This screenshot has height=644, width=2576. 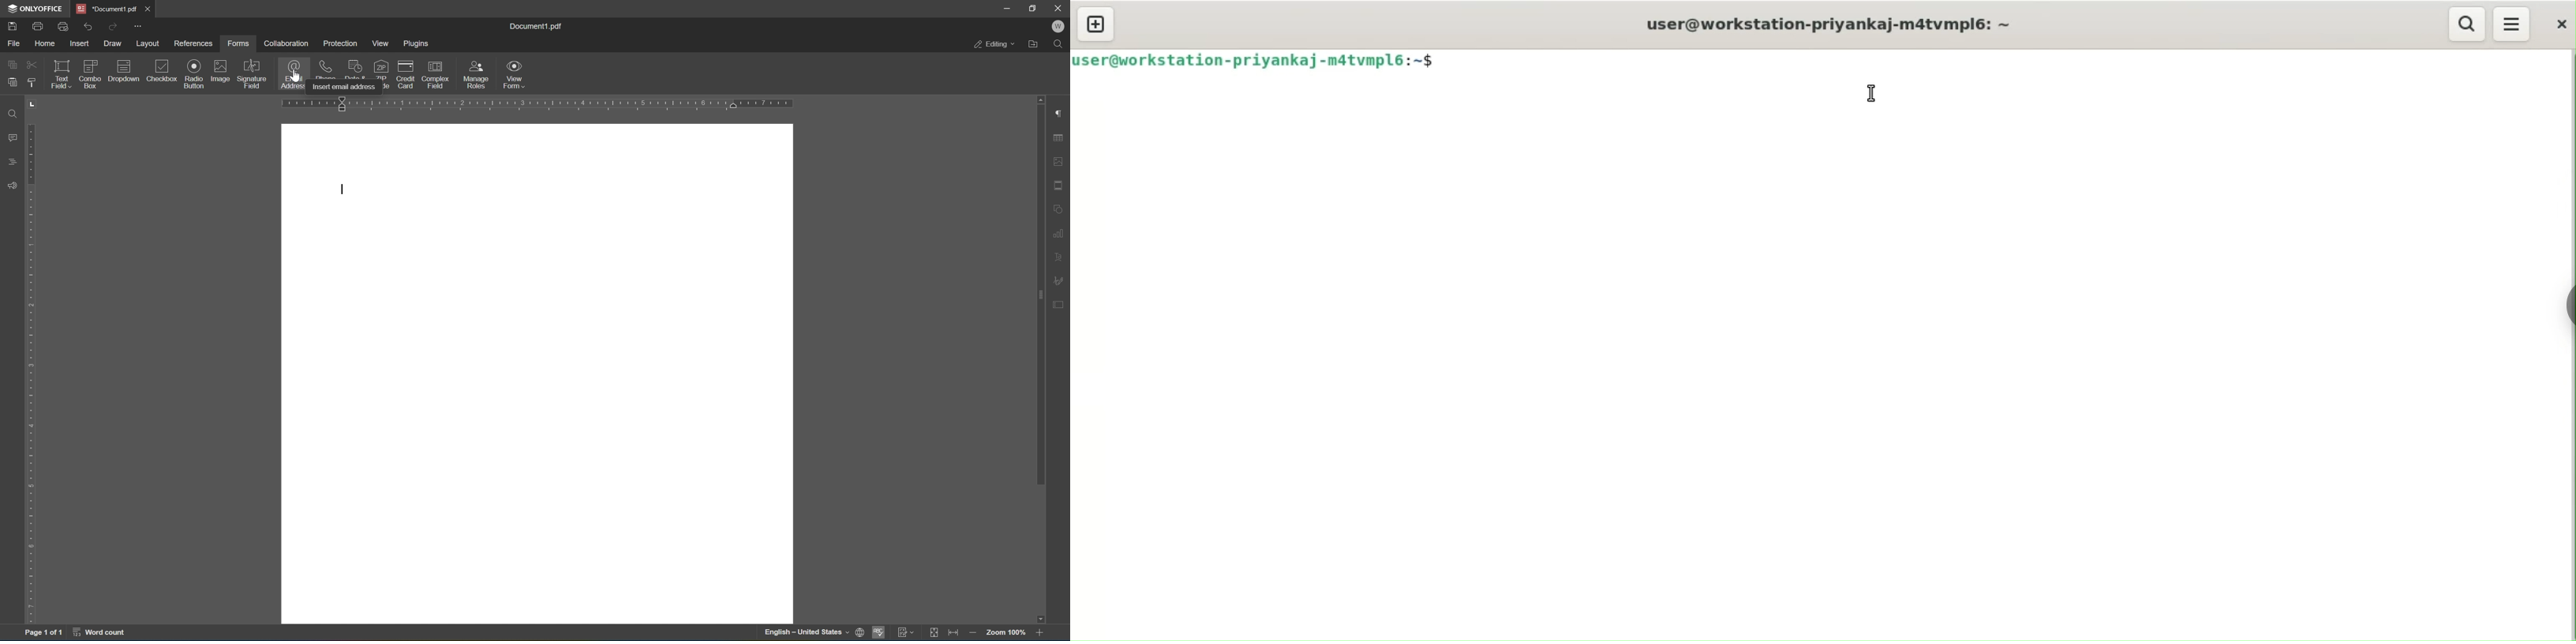 I want to click on file, so click(x=14, y=43).